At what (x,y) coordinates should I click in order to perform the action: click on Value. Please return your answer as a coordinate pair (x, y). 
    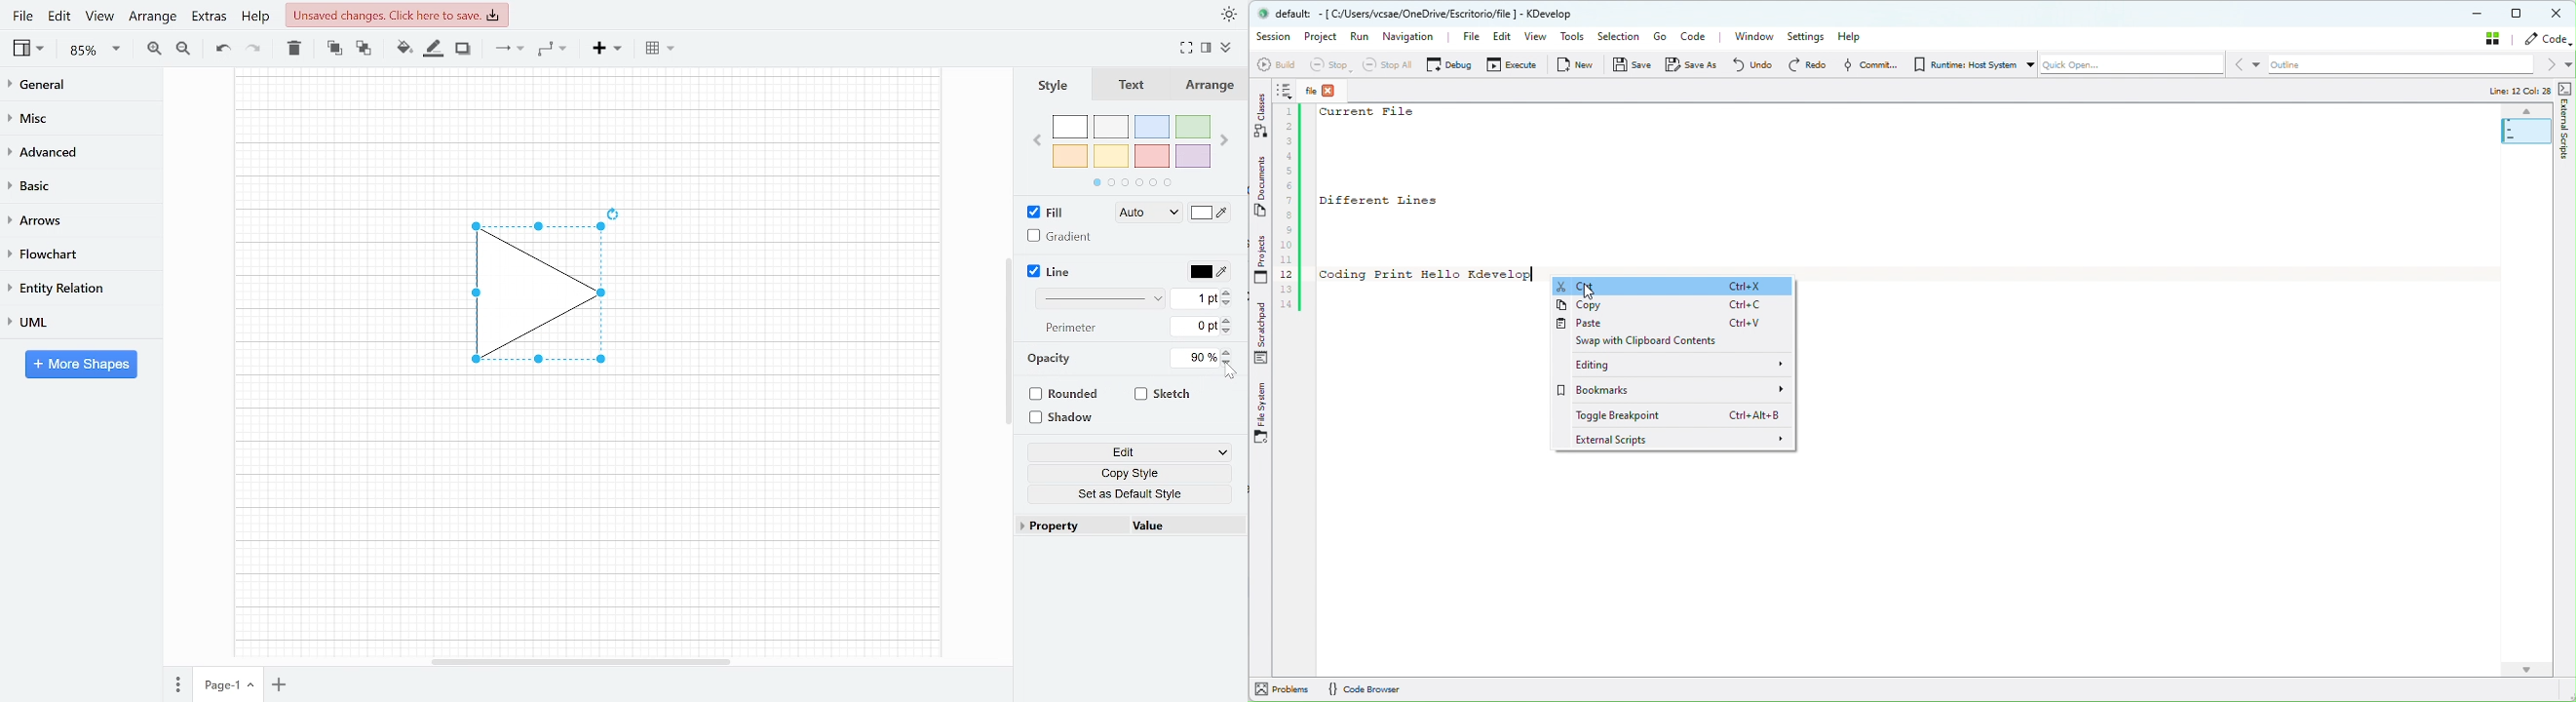
    Looking at the image, I should click on (1182, 527).